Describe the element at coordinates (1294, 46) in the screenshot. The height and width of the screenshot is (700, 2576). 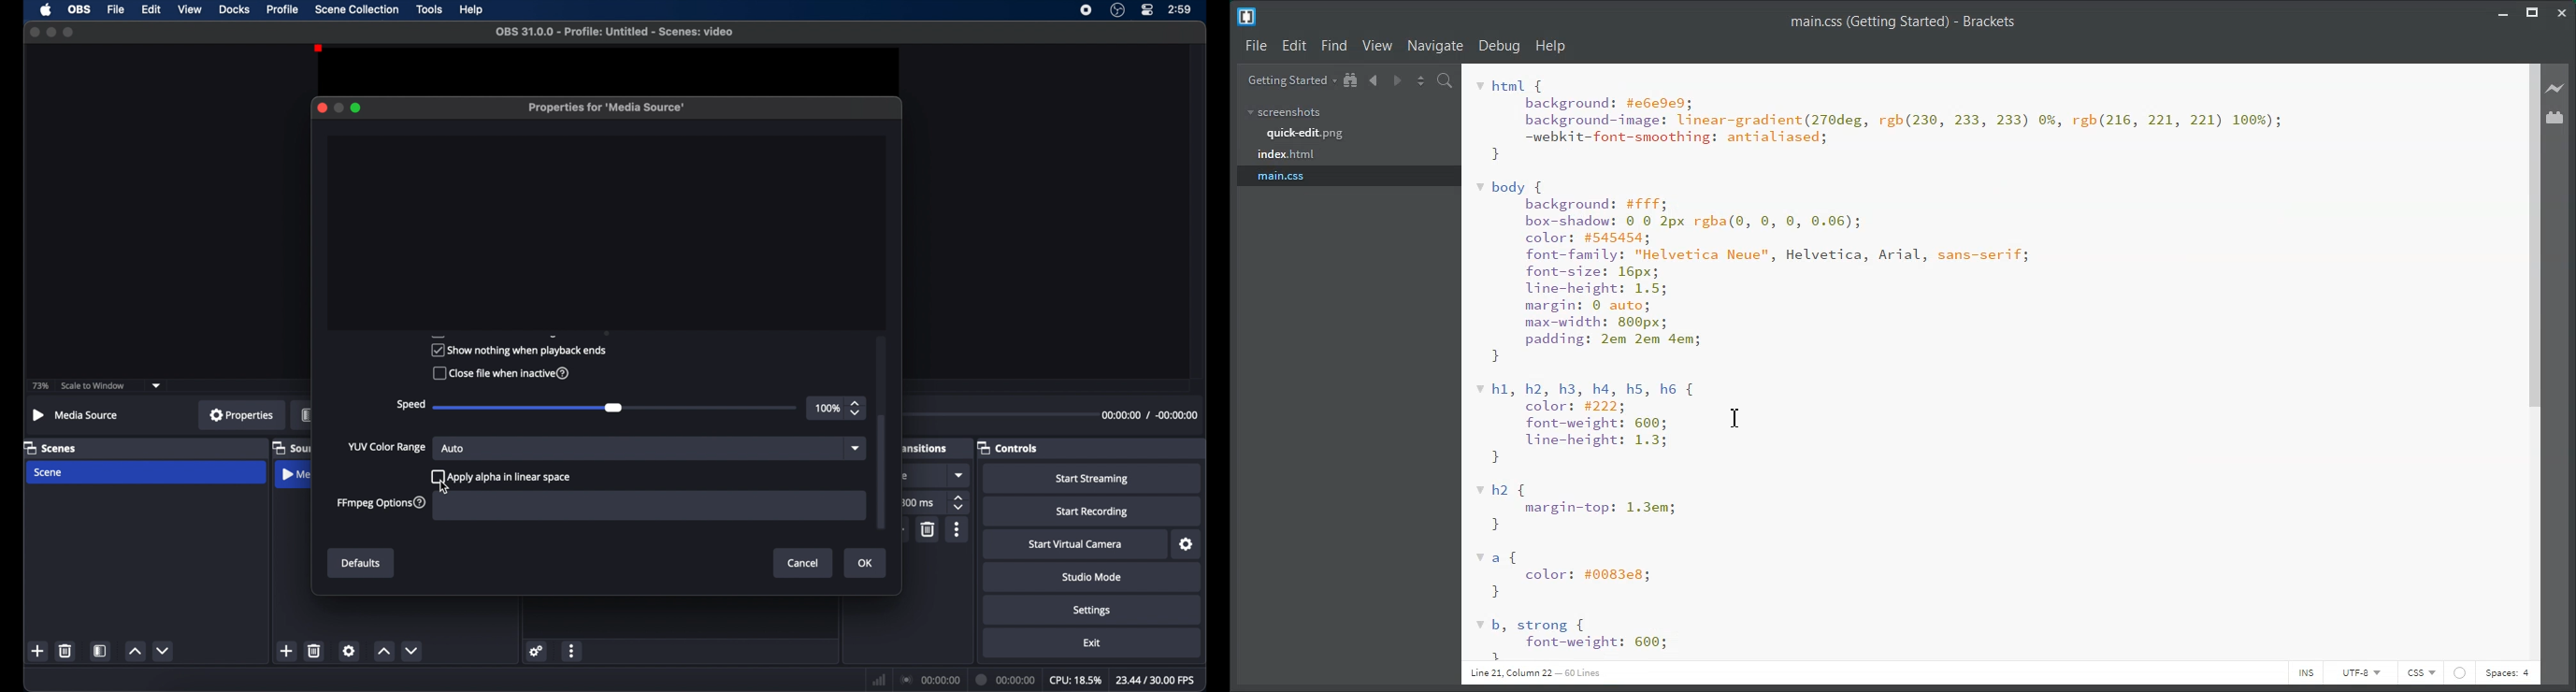
I see `Edit` at that location.